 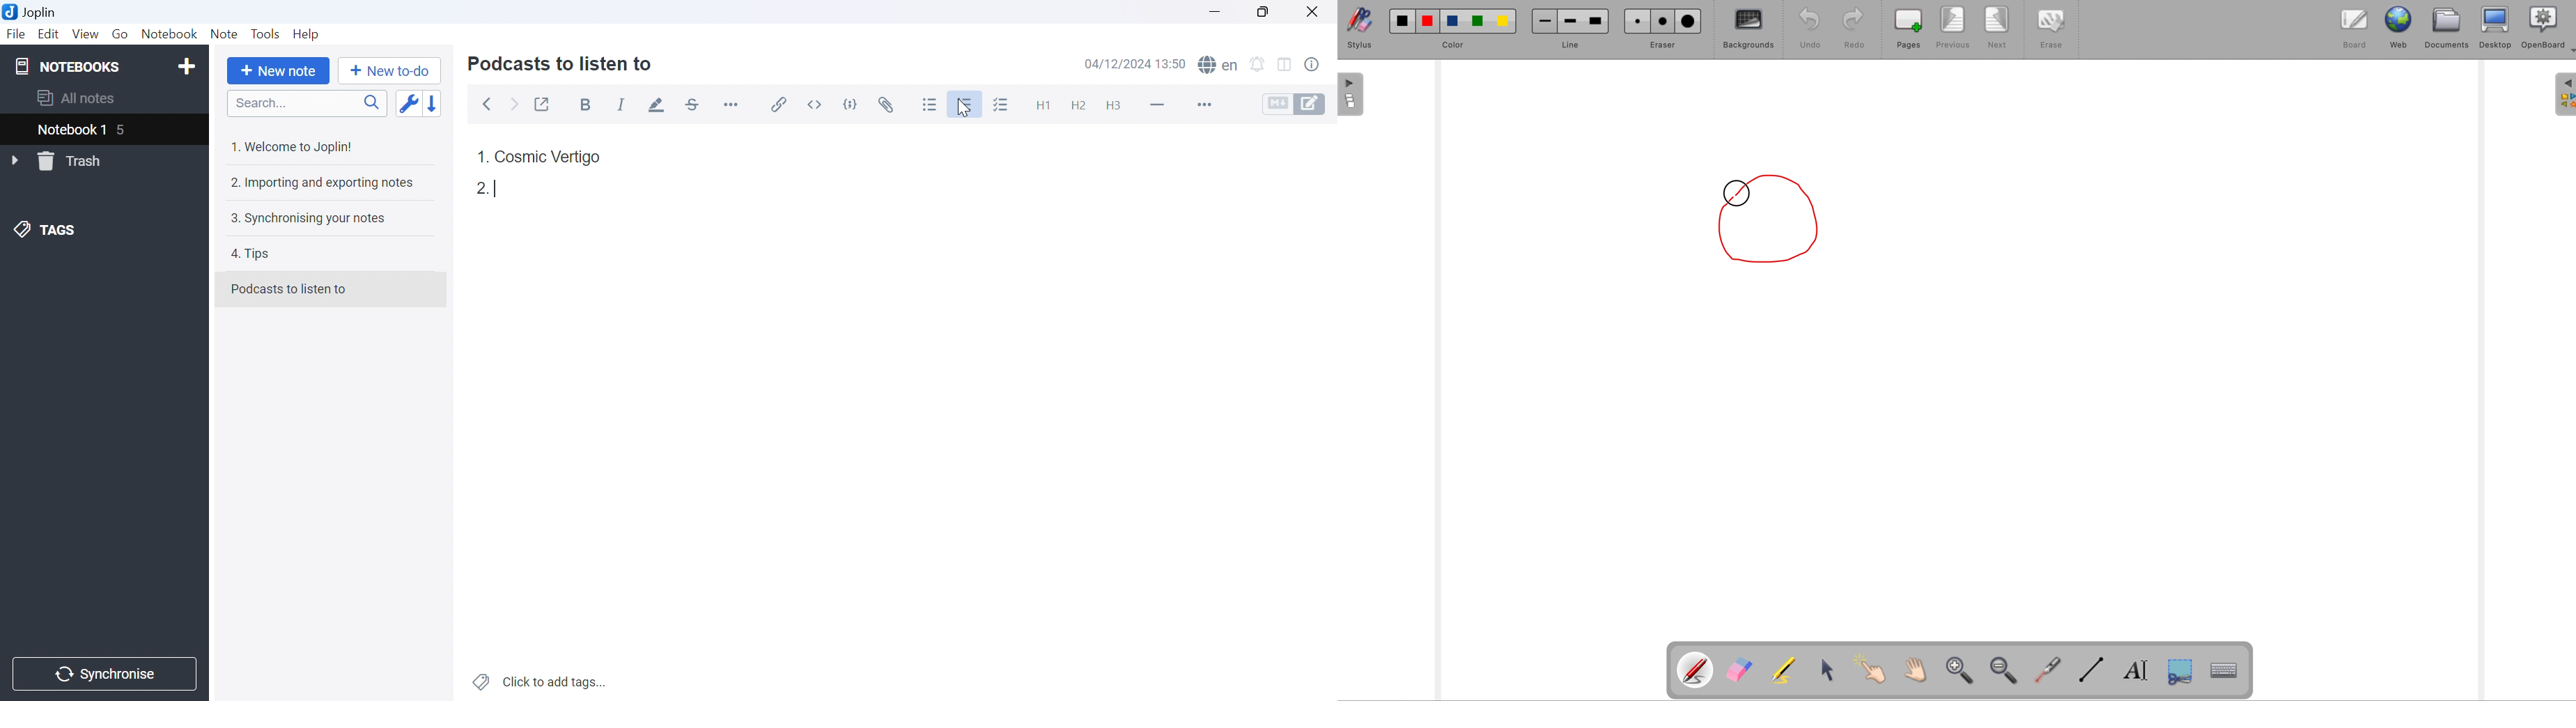 I want to click on View, so click(x=86, y=33).